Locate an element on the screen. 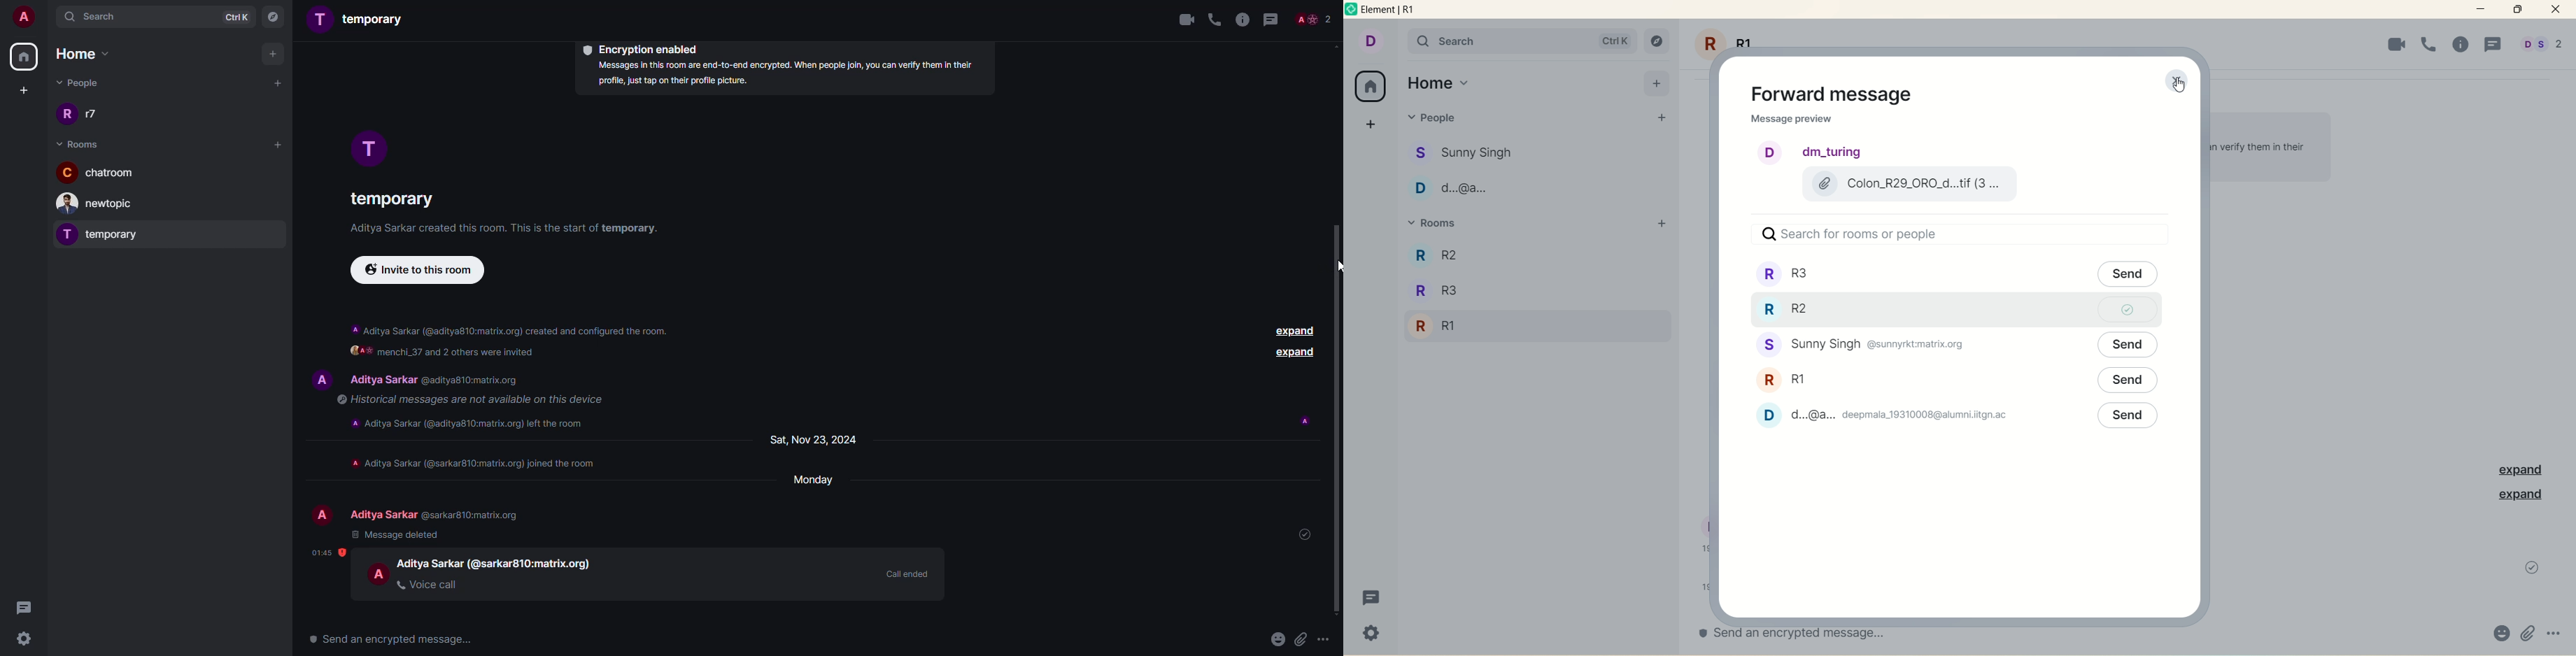  element is located at coordinates (1393, 10).